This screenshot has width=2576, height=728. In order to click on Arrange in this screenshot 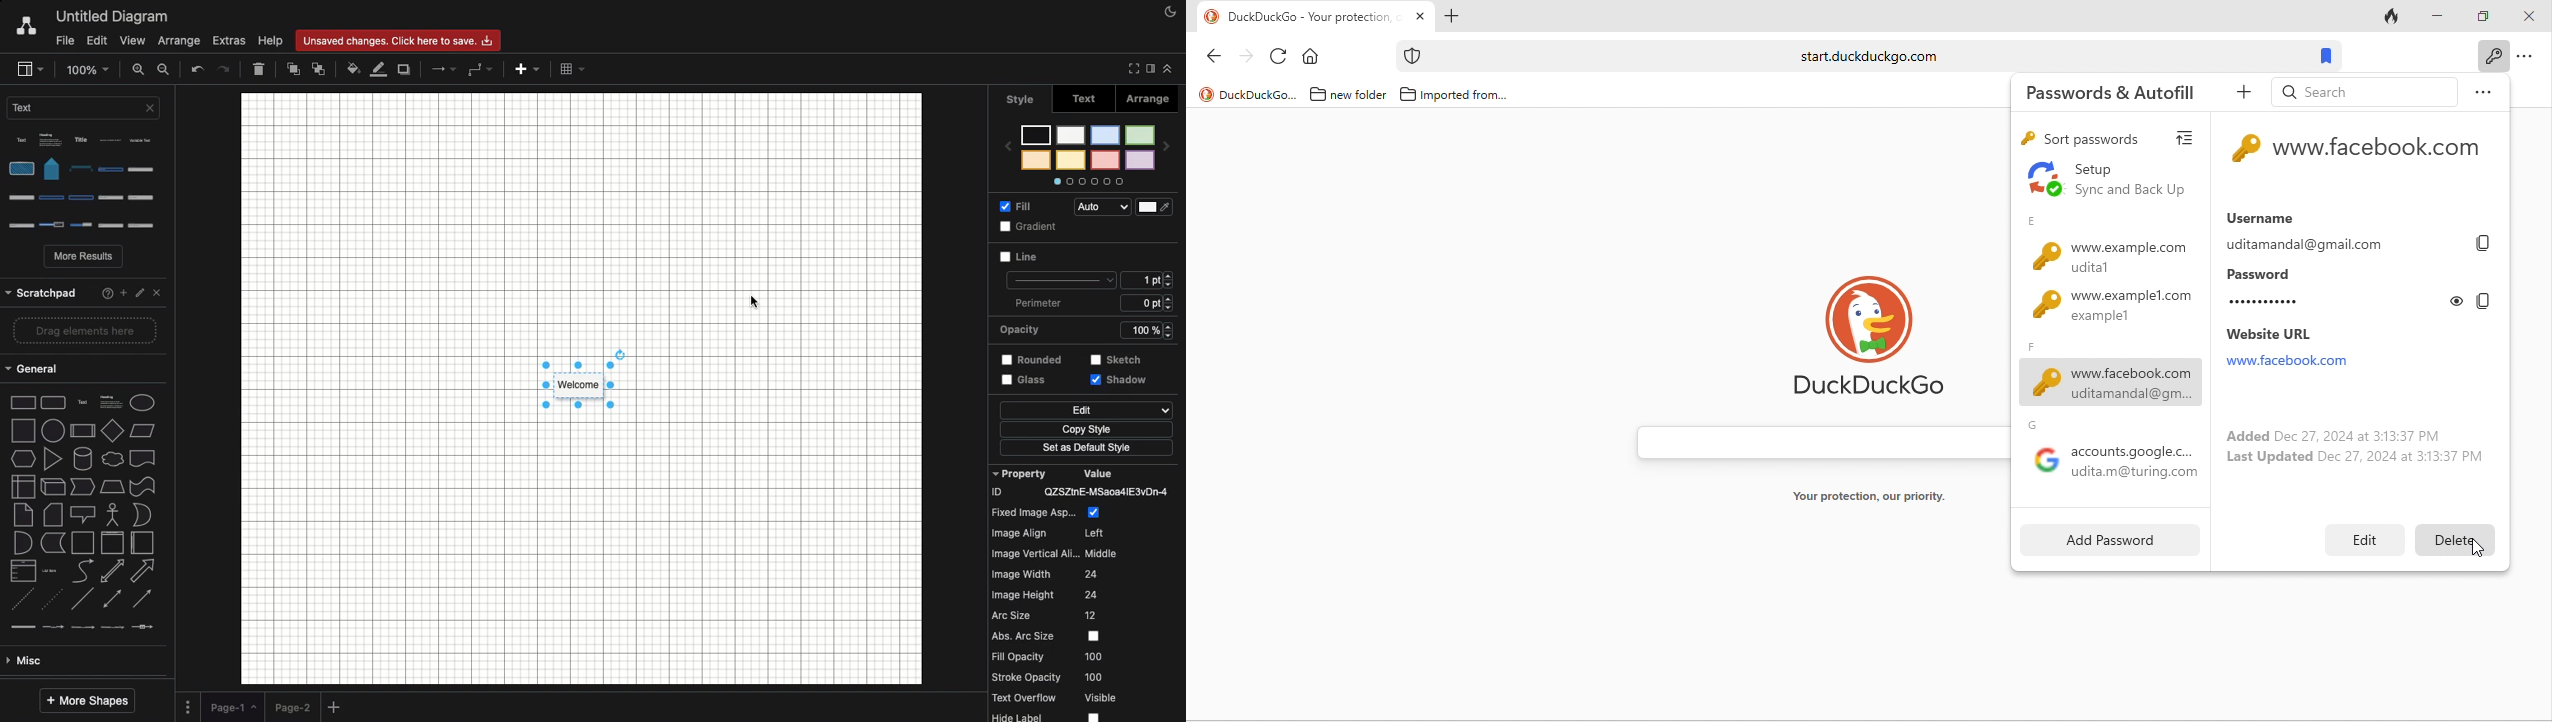, I will do `click(1151, 101)`.